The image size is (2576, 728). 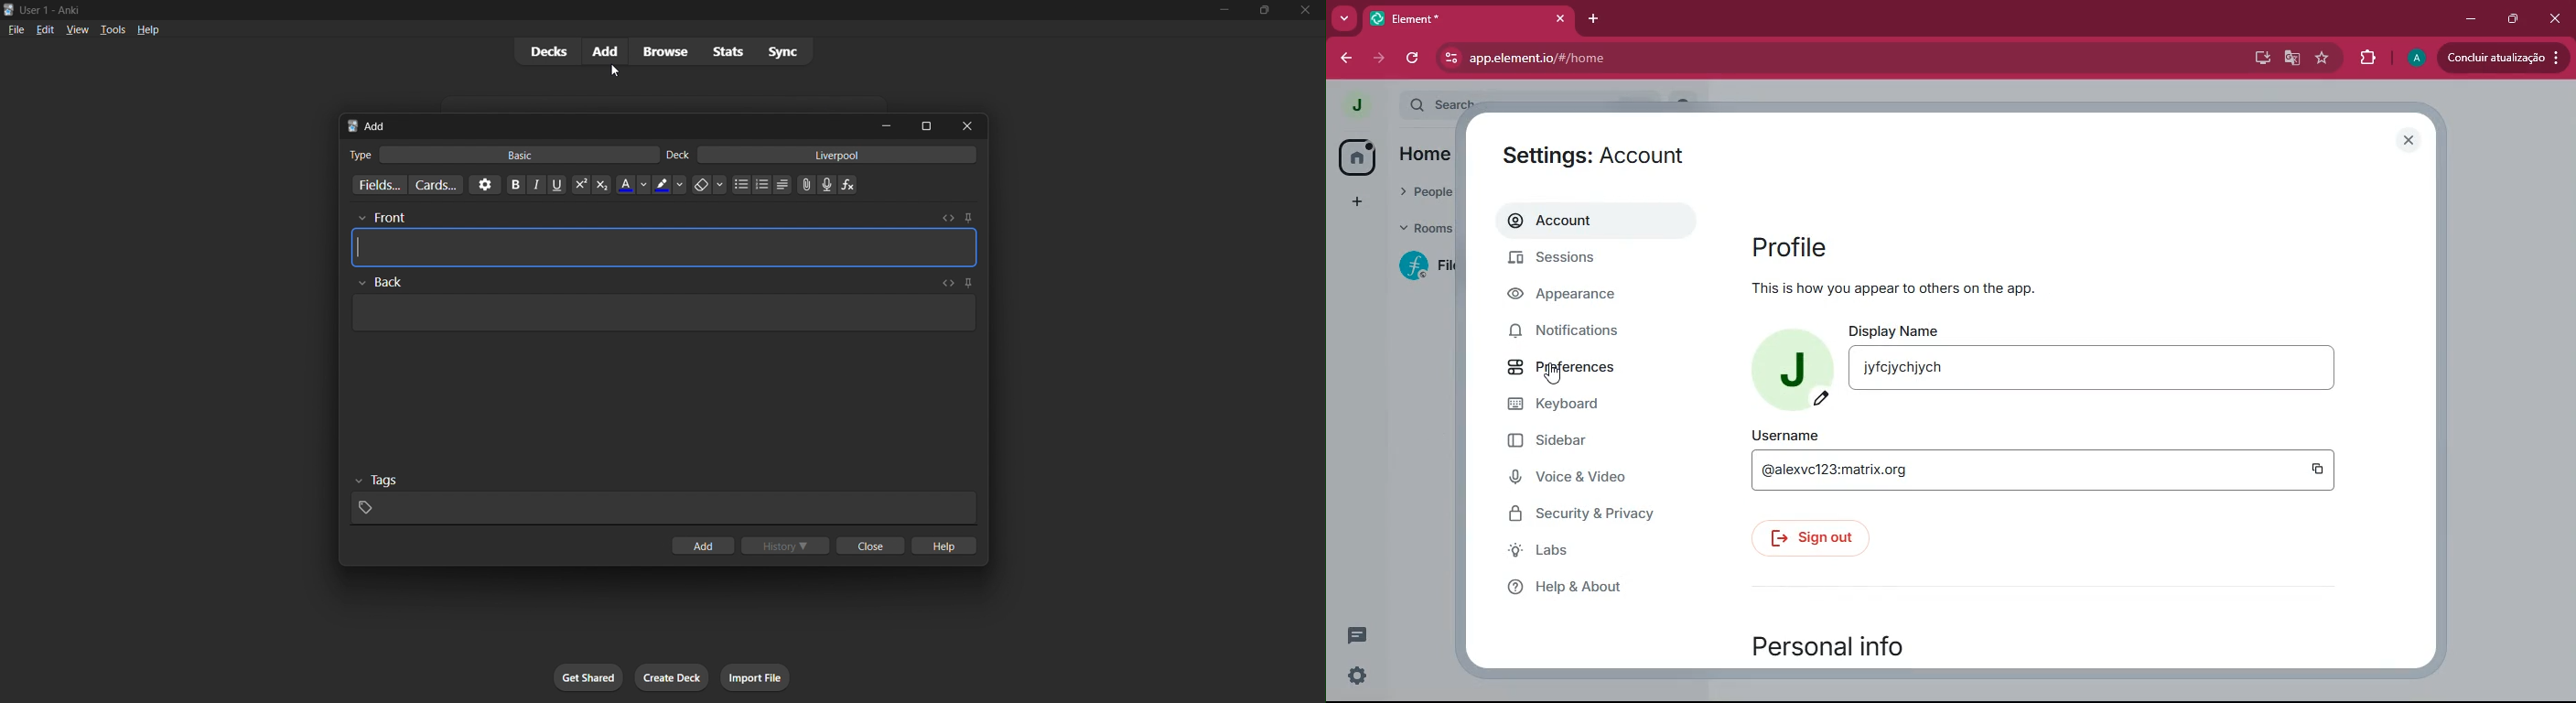 What do you see at coordinates (1795, 371) in the screenshot?
I see `profile picture` at bounding box center [1795, 371].